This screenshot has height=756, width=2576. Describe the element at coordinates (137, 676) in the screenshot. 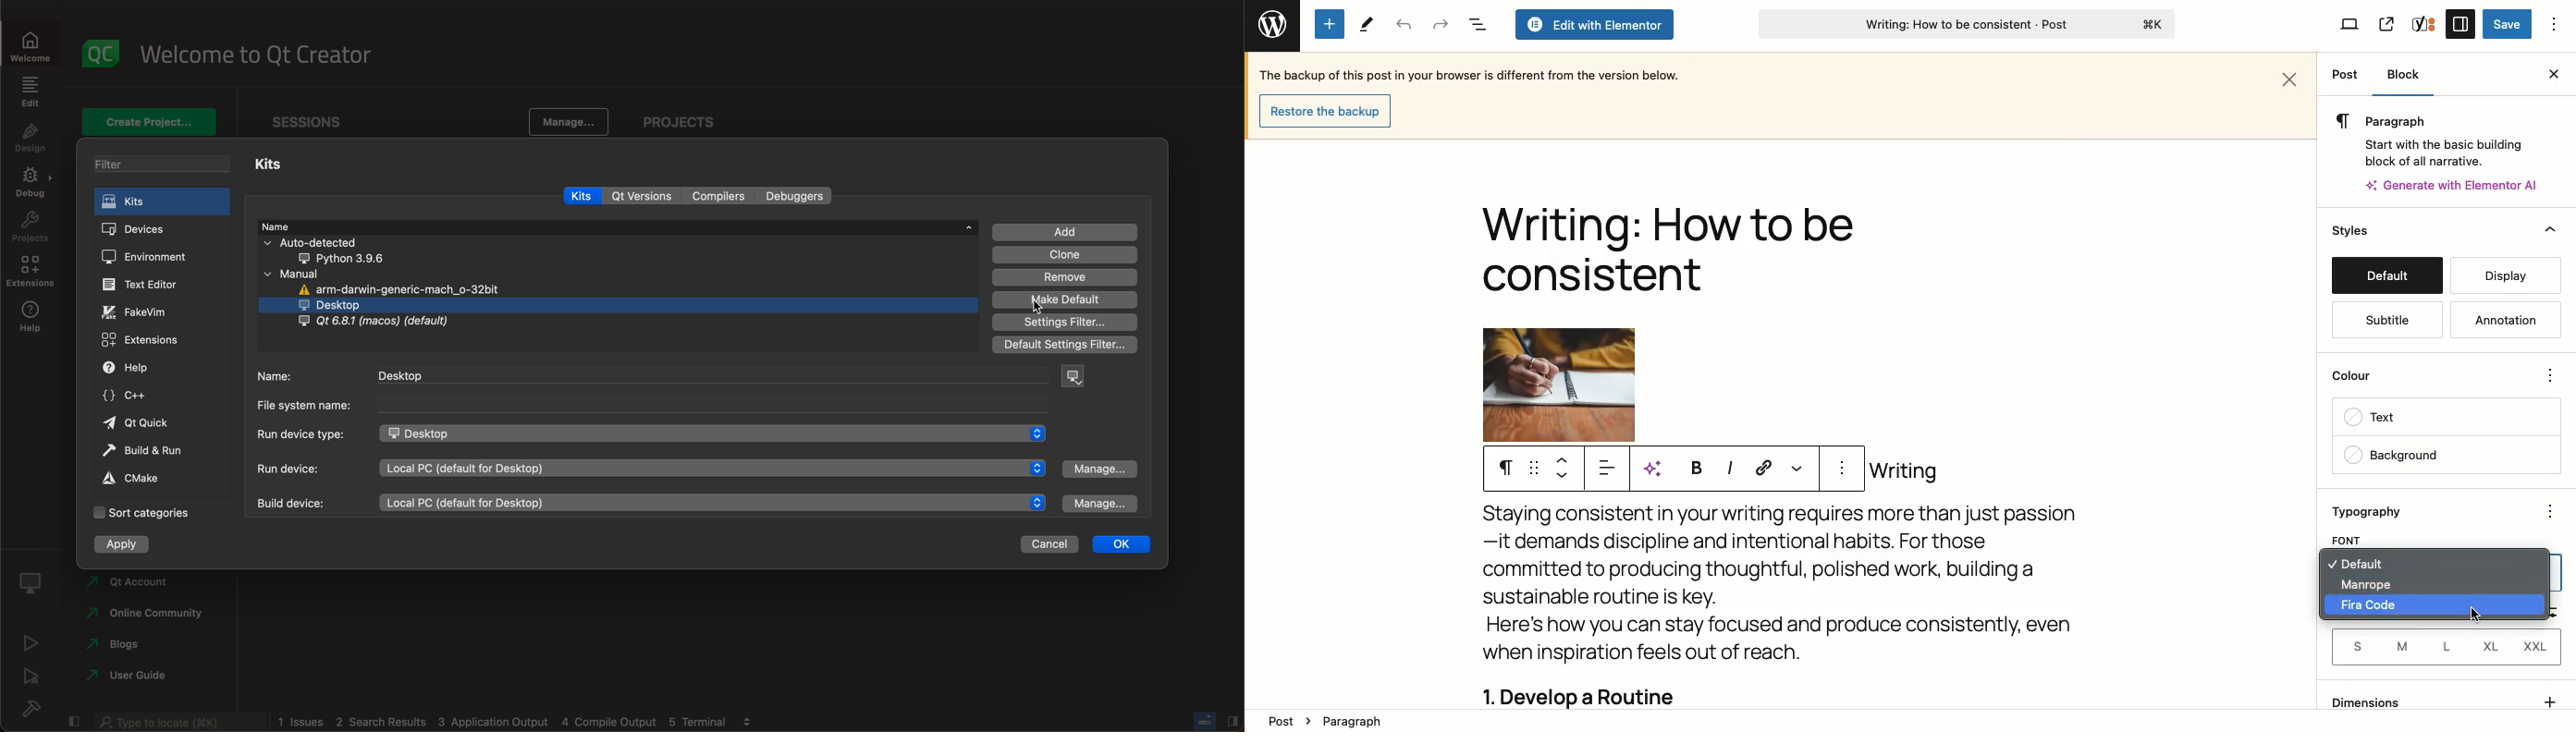

I see `user guide` at that location.